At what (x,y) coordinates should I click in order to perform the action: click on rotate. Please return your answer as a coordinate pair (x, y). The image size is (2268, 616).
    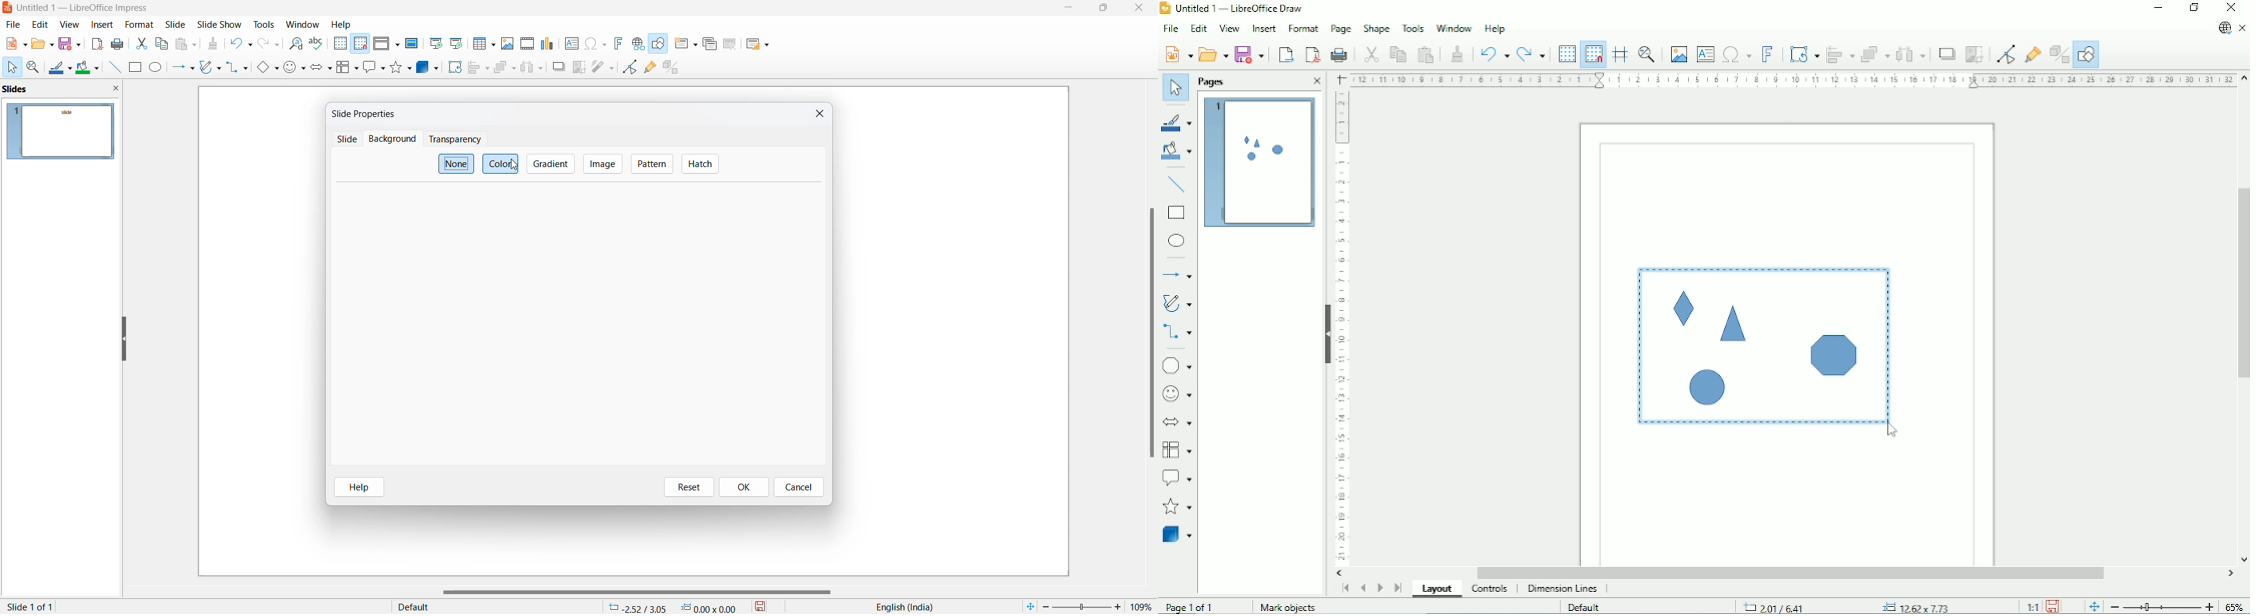
    Looking at the image, I should click on (454, 67).